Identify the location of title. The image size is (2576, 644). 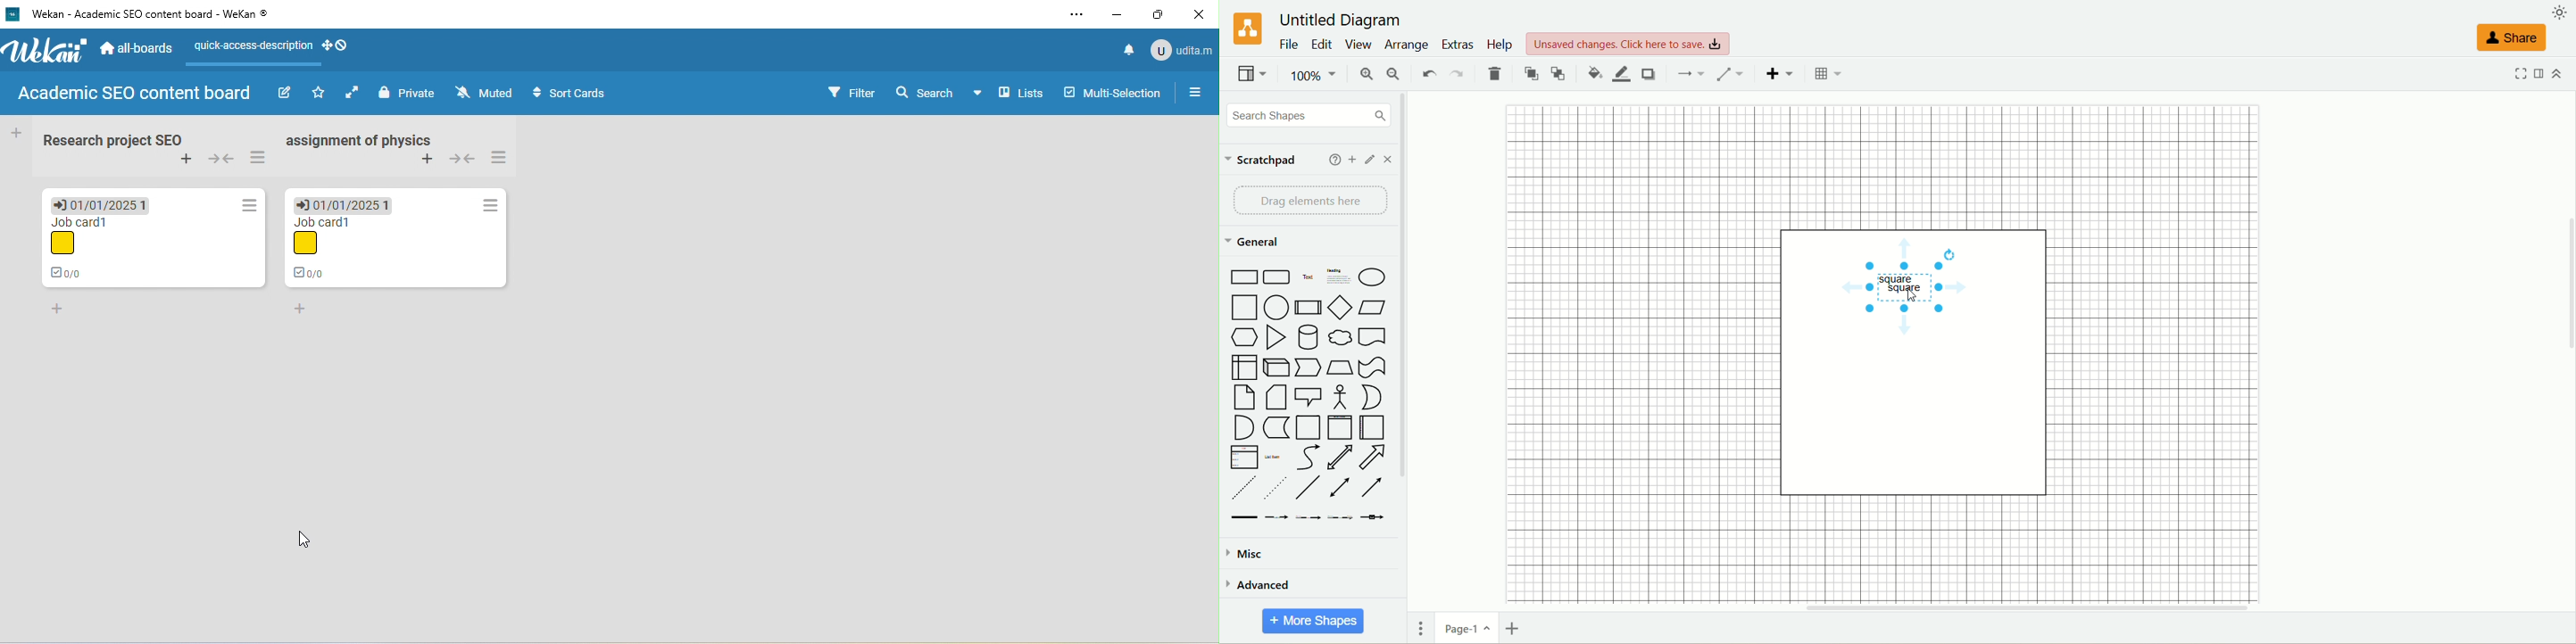
(1339, 16).